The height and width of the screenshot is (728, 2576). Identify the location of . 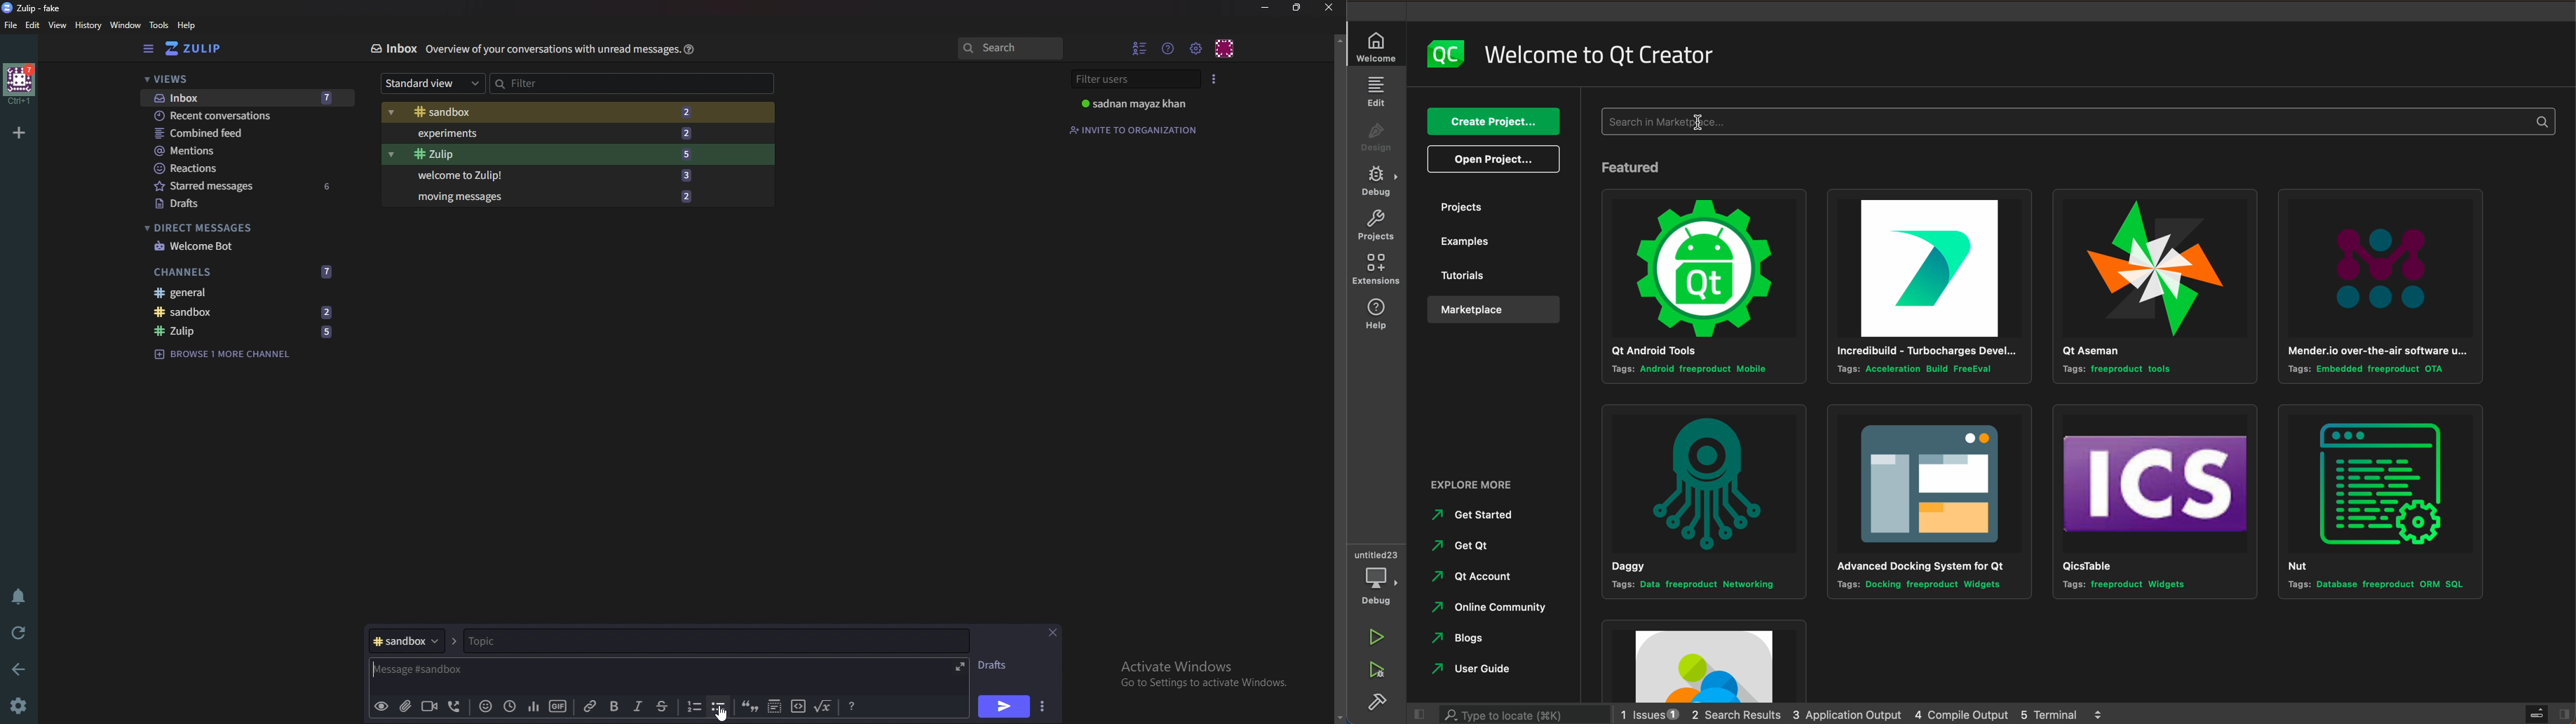
(2380, 501).